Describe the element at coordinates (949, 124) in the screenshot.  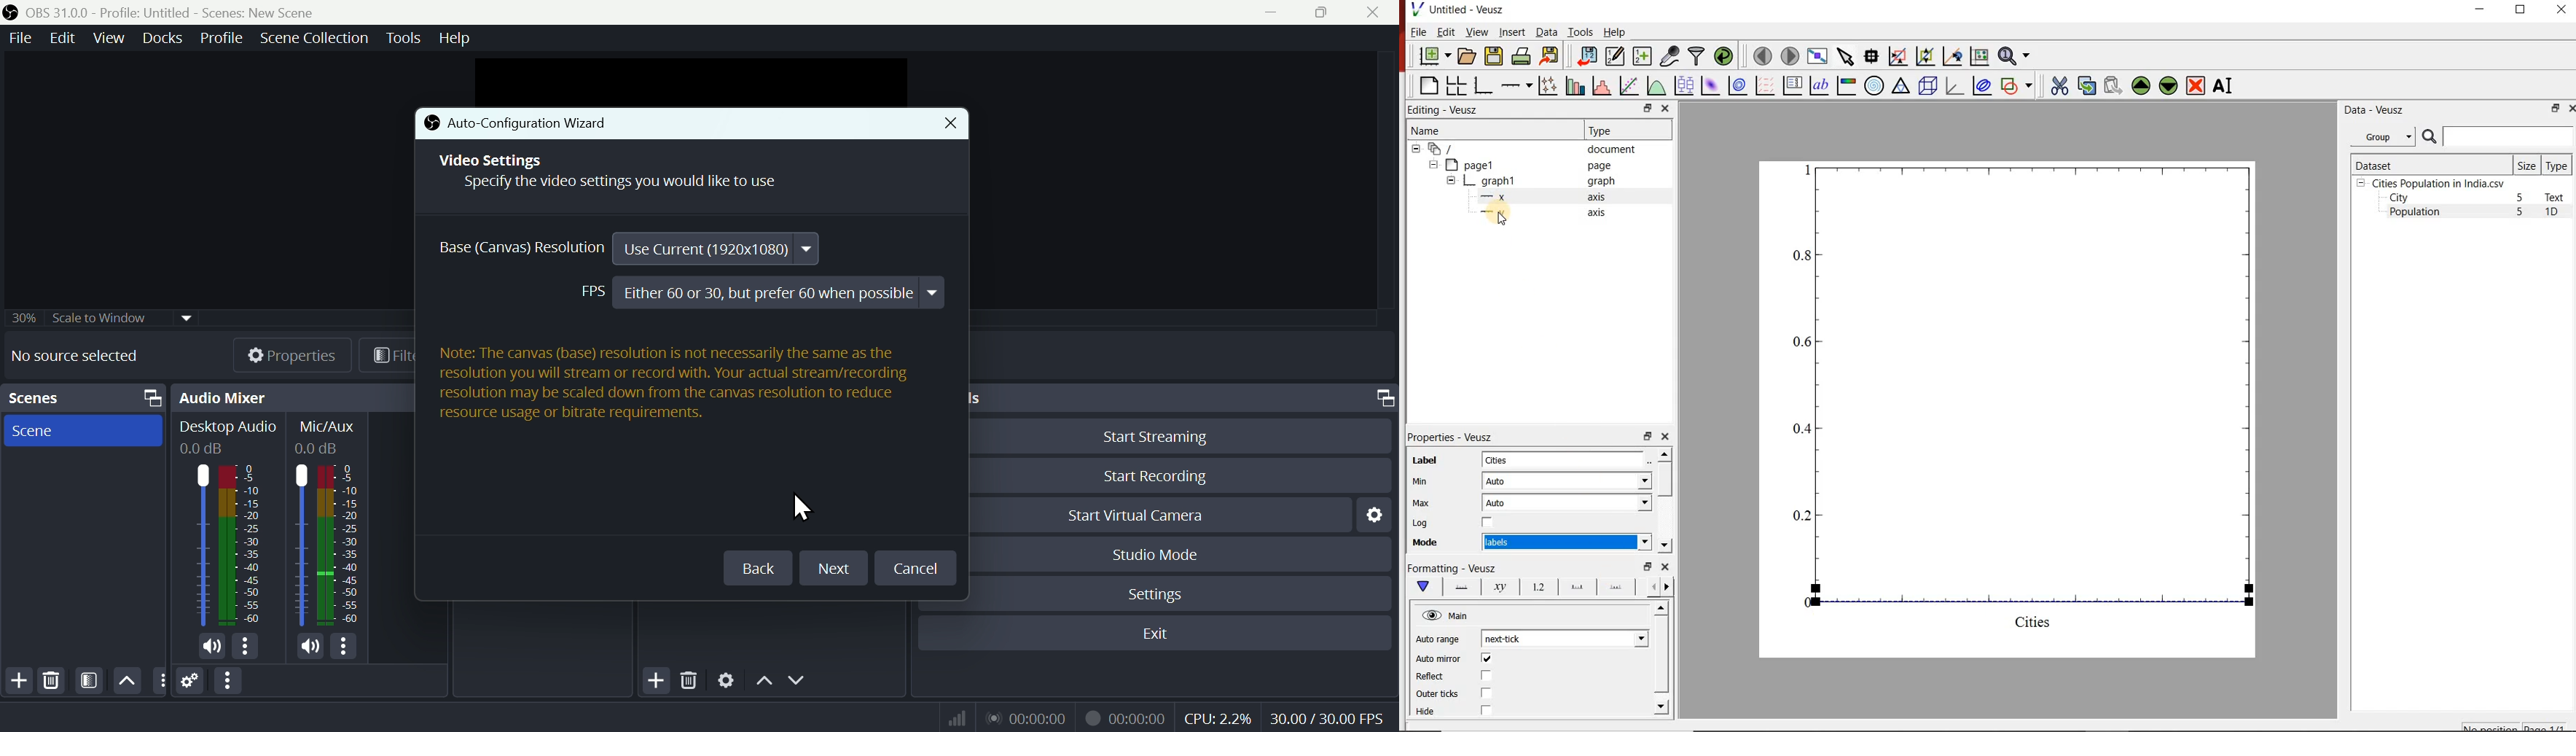
I see `Close` at that location.